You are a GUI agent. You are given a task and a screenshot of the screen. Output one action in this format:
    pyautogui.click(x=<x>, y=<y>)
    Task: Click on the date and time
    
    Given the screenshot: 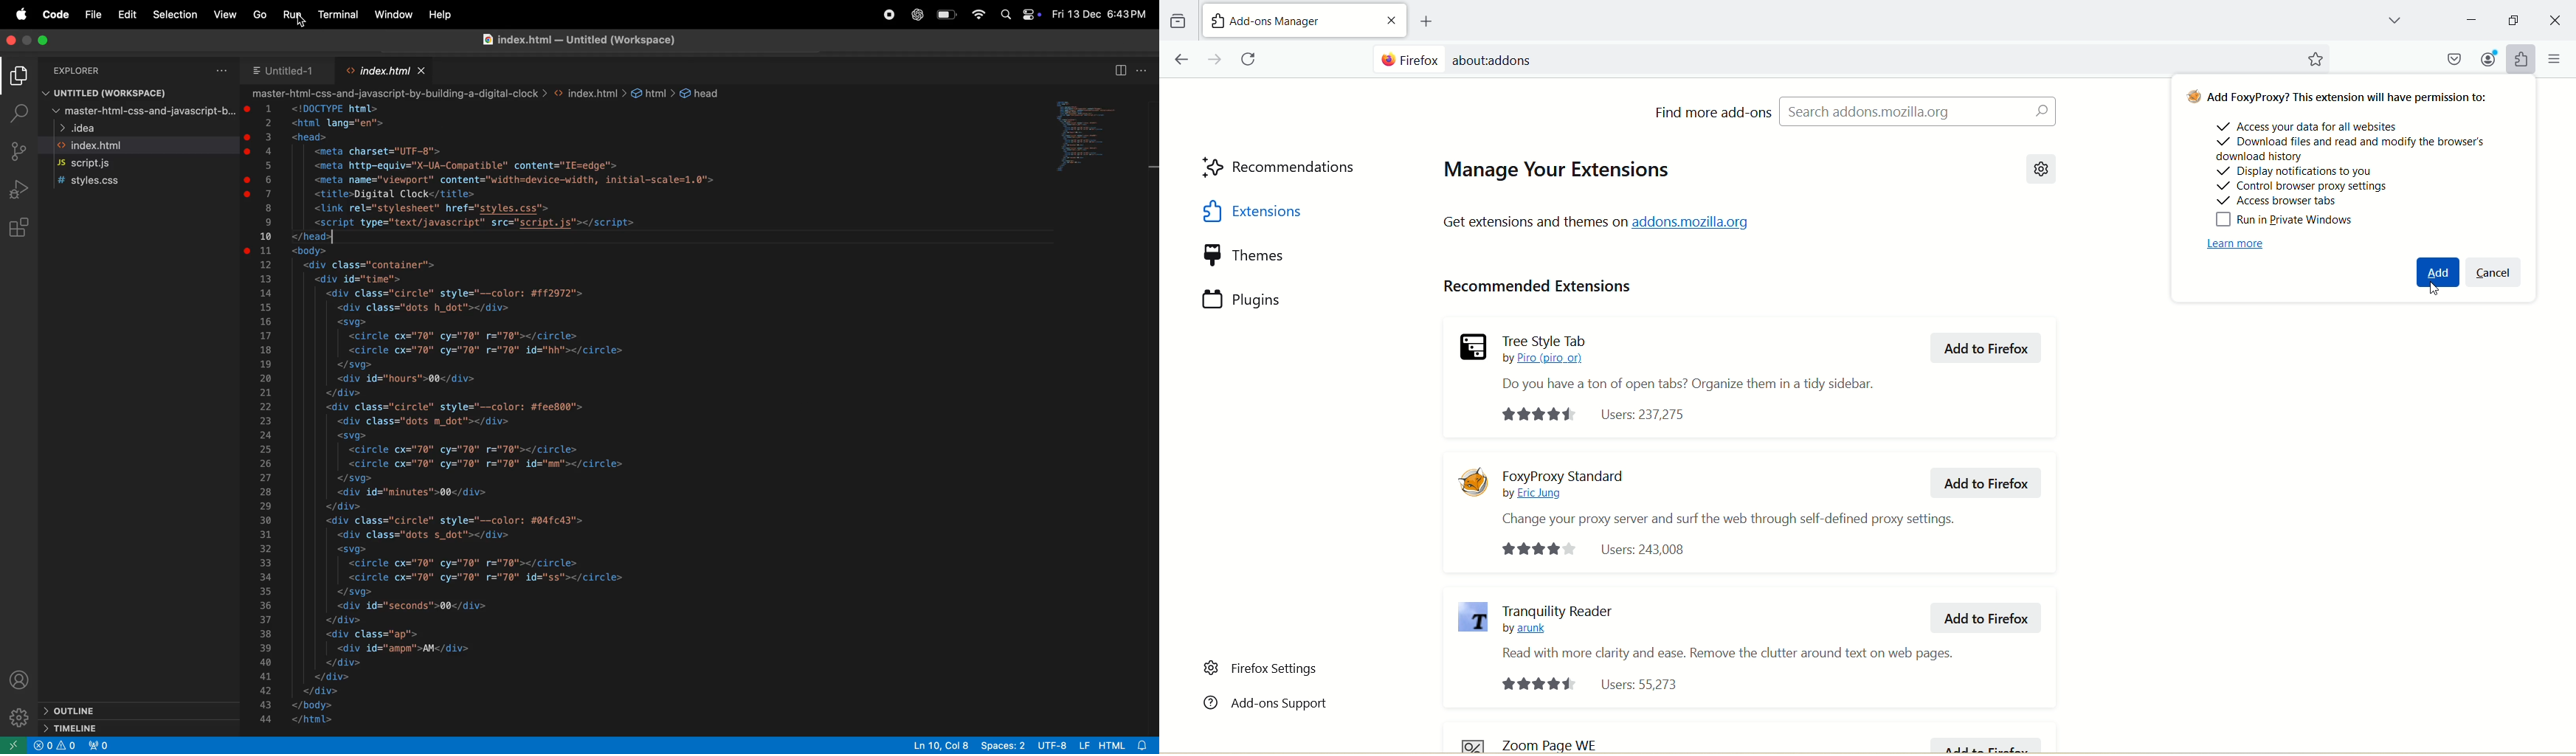 What is the action you would take?
    pyautogui.click(x=1100, y=13)
    